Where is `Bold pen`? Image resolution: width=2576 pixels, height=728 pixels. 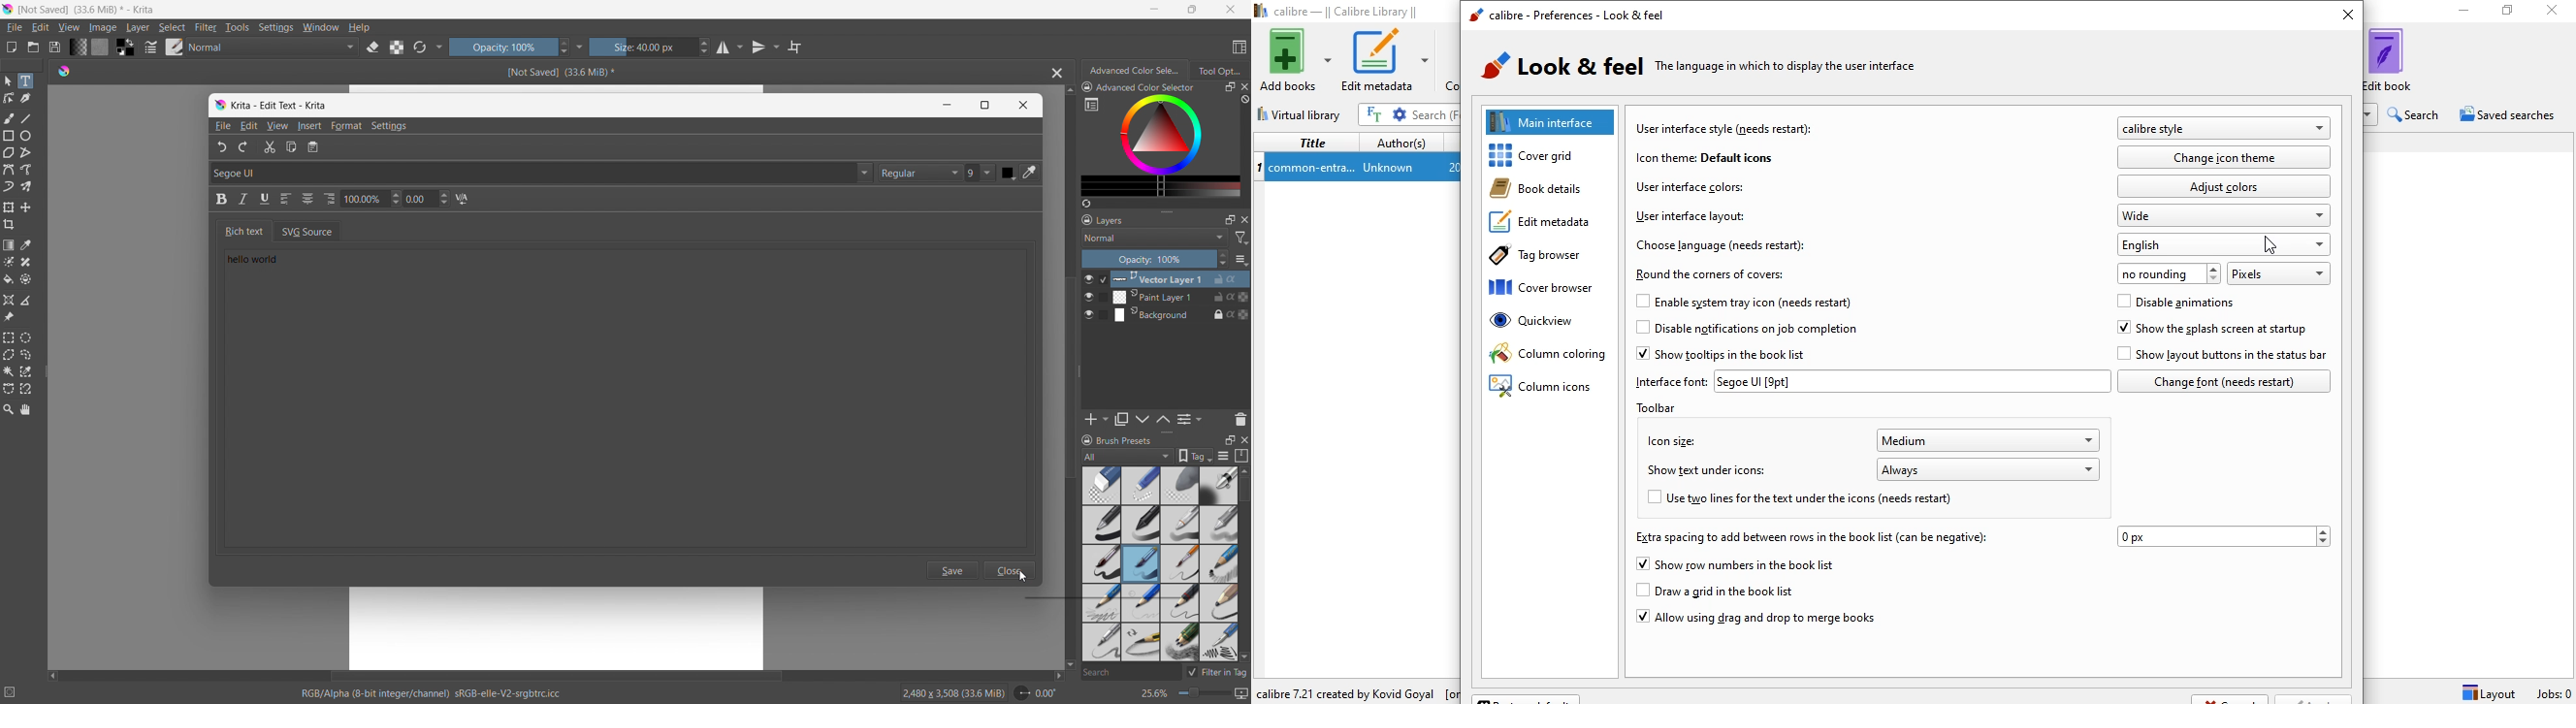 Bold pen is located at coordinates (1219, 486).